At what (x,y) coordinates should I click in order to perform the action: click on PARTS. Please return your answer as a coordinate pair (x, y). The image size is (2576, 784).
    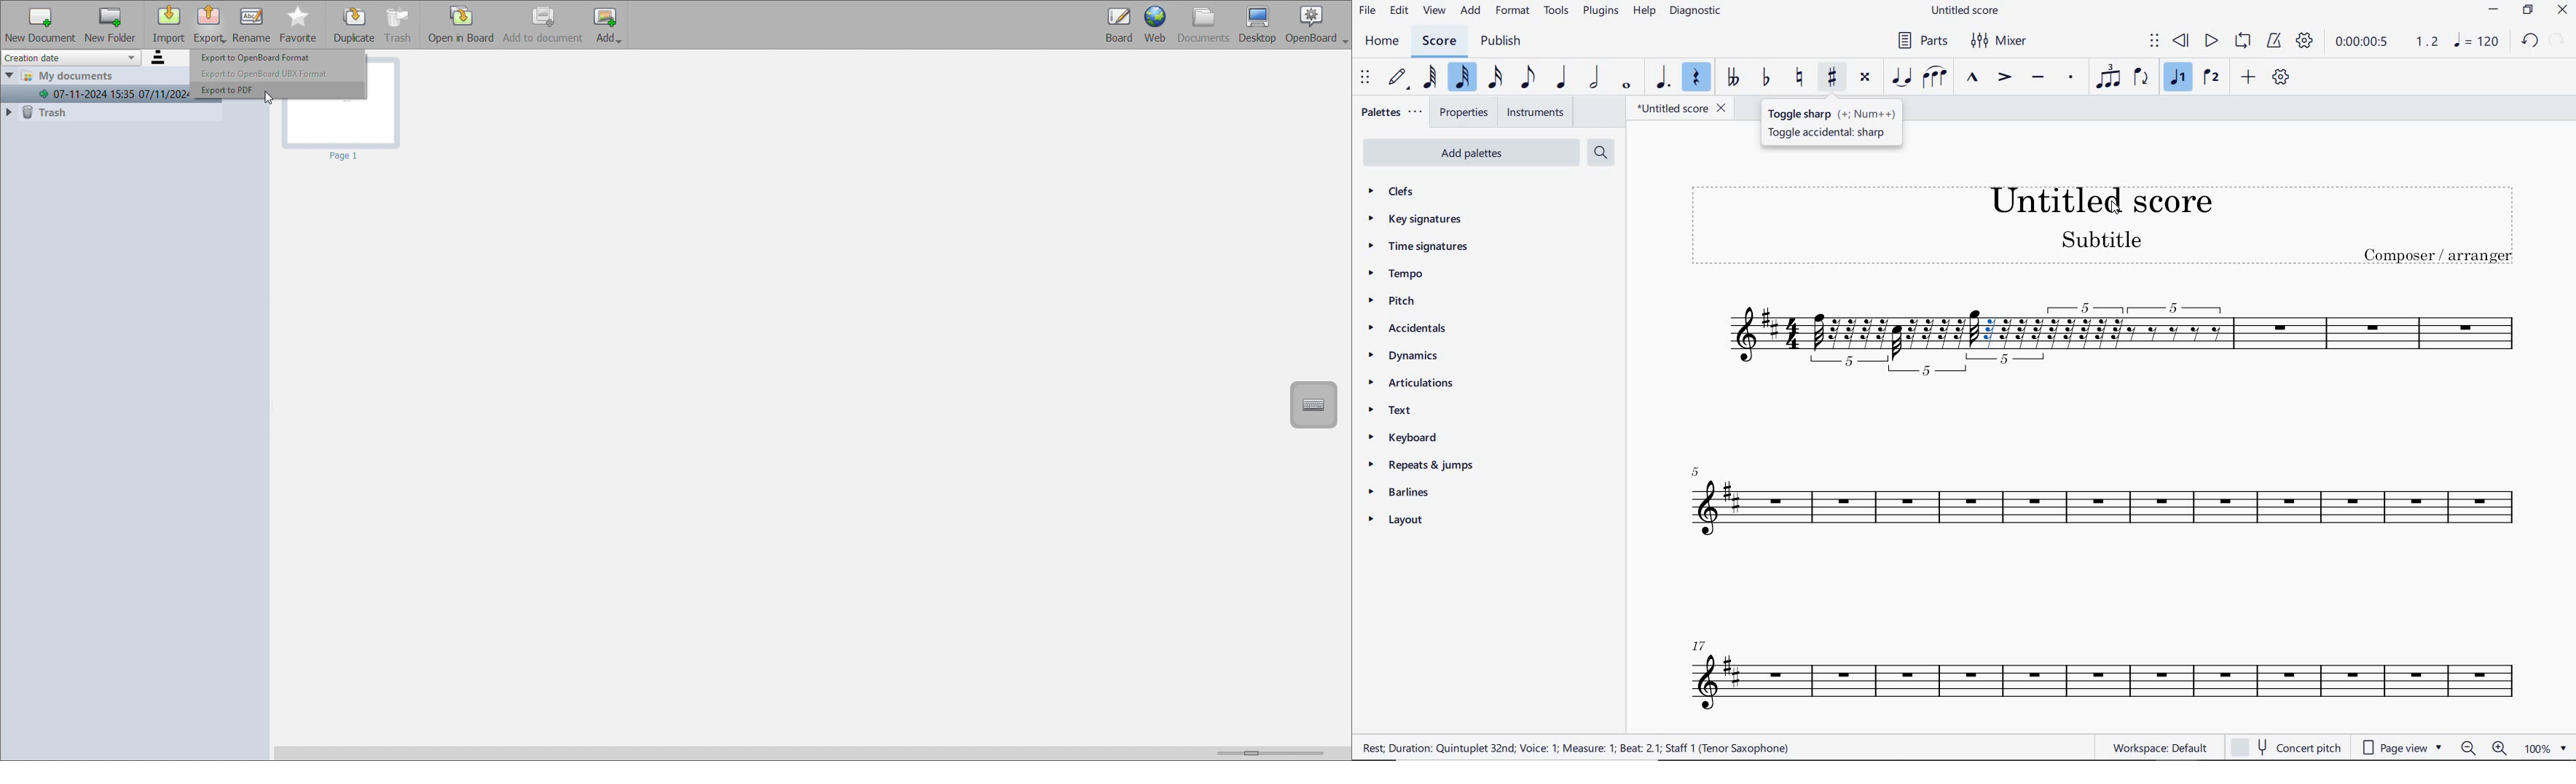
    Looking at the image, I should click on (1924, 40).